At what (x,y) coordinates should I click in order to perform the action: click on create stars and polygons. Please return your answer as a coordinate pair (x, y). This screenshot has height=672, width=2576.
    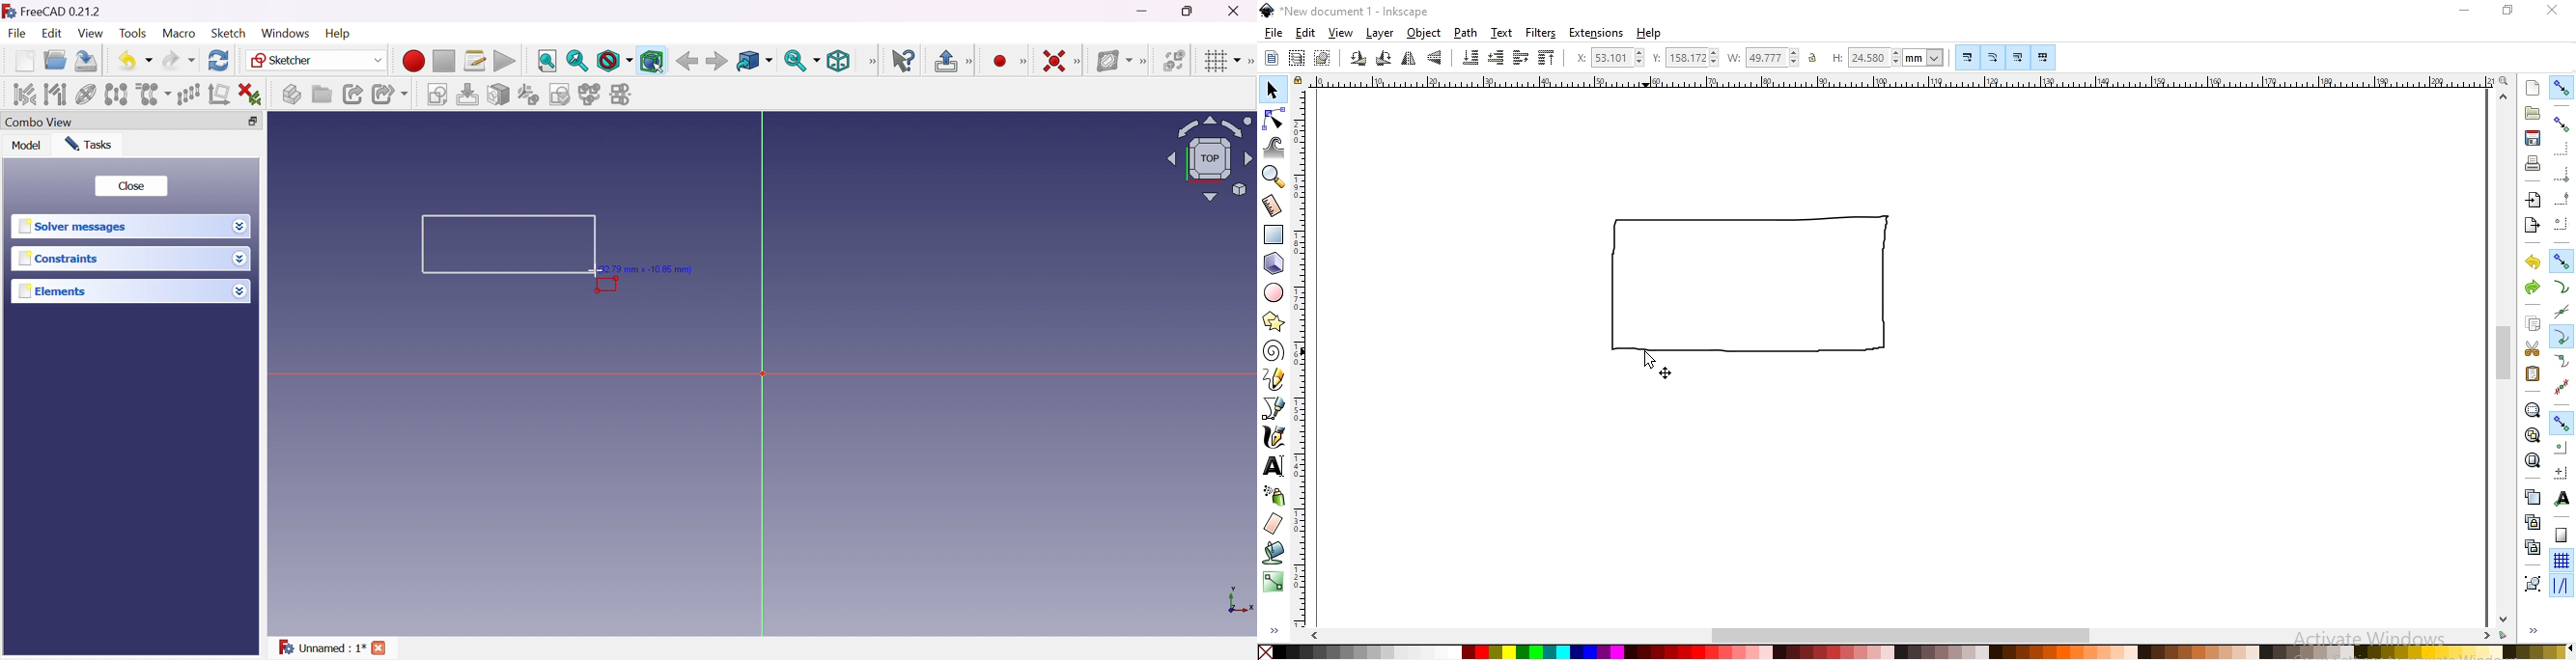
    Looking at the image, I should click on (1275, 319).